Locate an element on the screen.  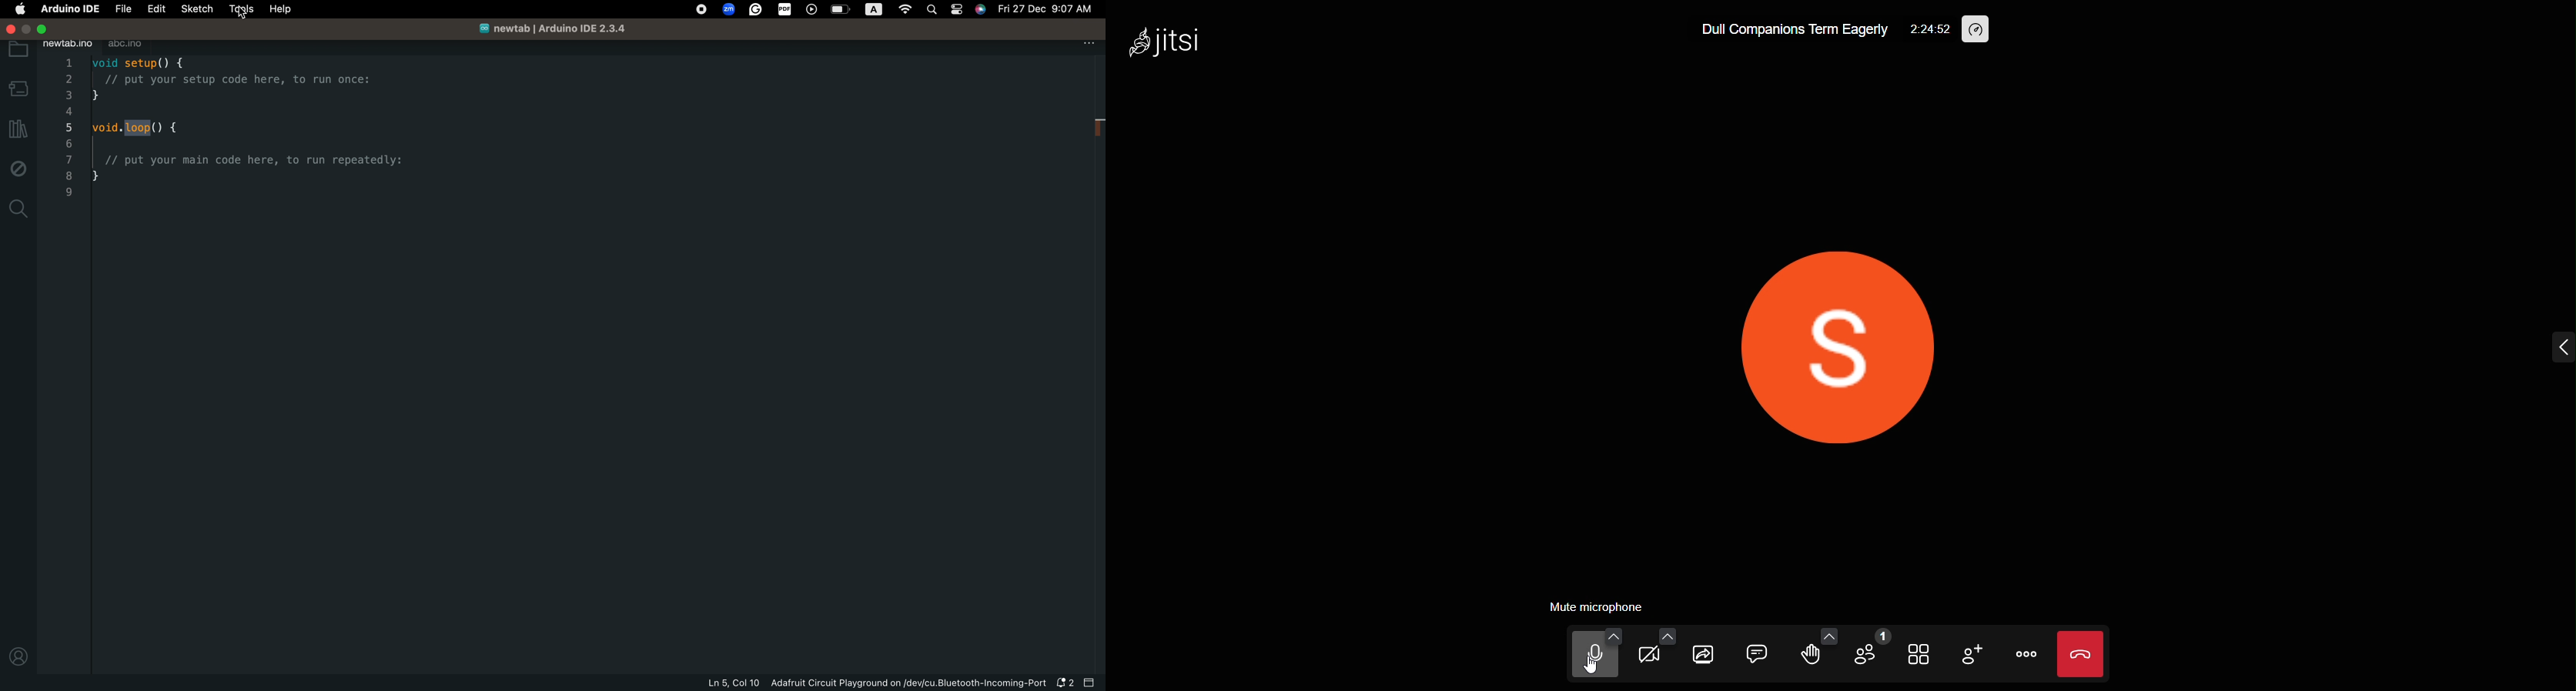
help is located at coordinates (287, 8).